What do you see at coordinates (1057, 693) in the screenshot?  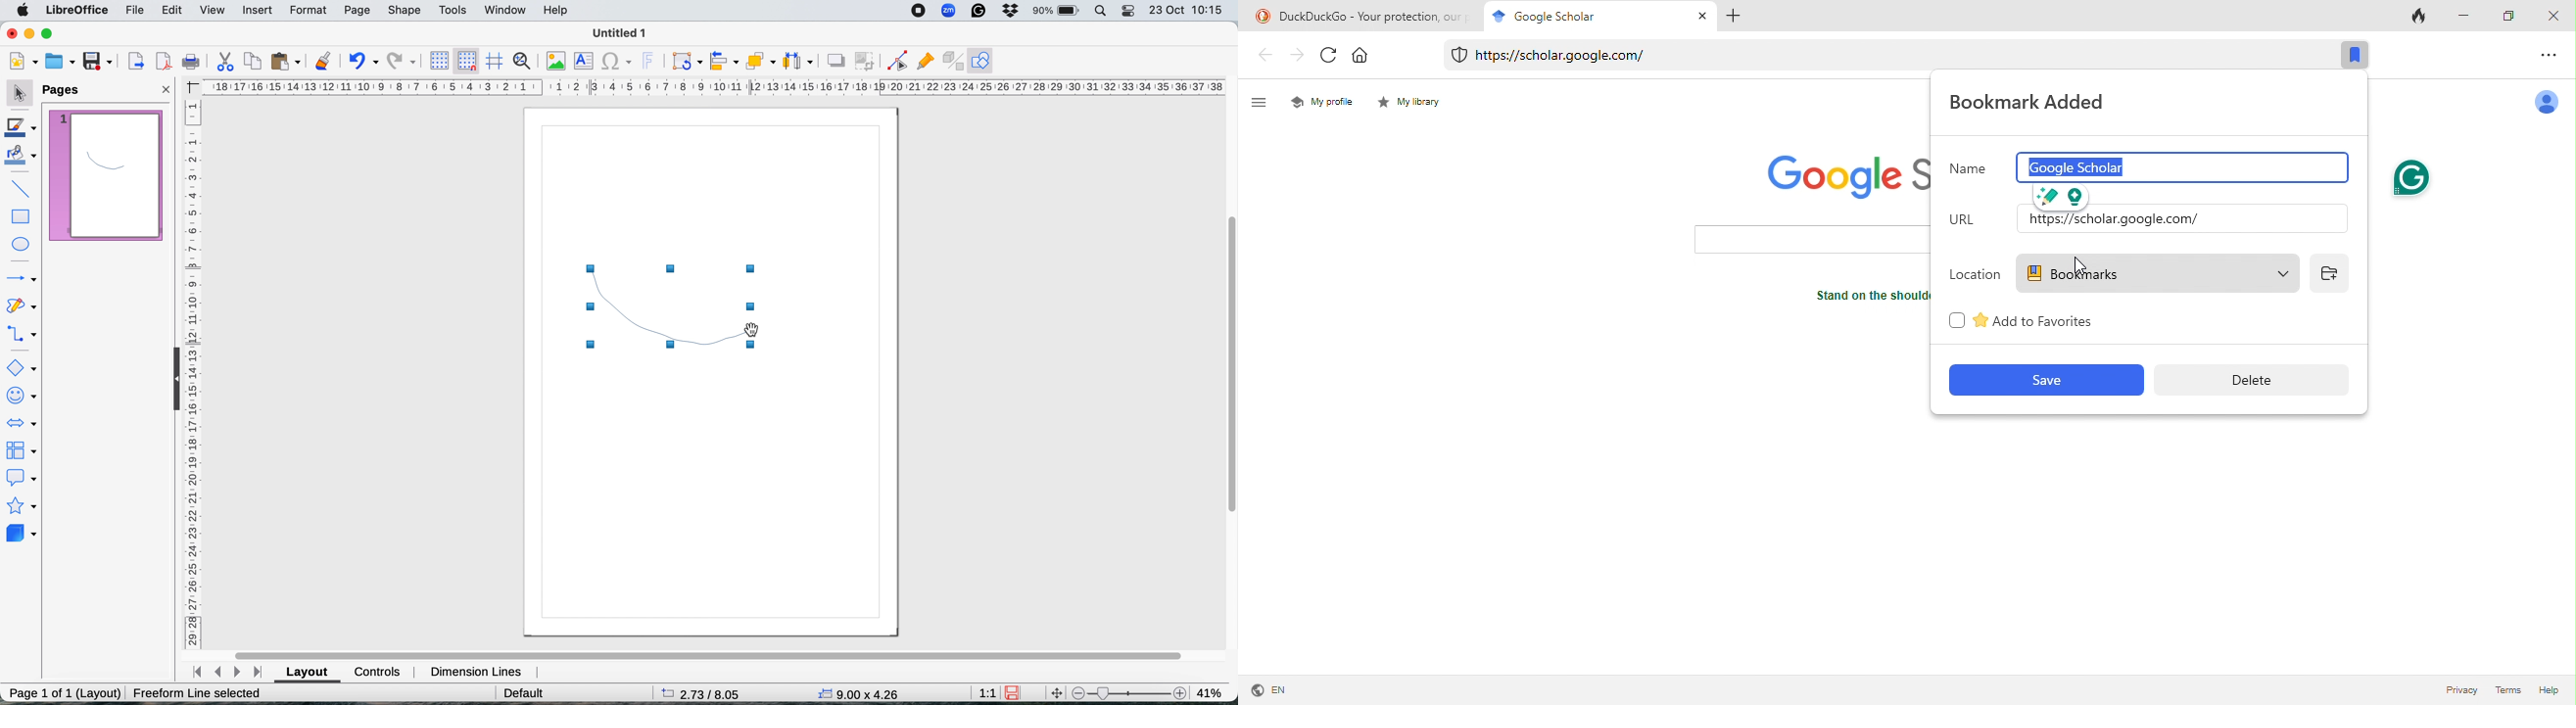 I see `move` at bounding box center [1057, 693].